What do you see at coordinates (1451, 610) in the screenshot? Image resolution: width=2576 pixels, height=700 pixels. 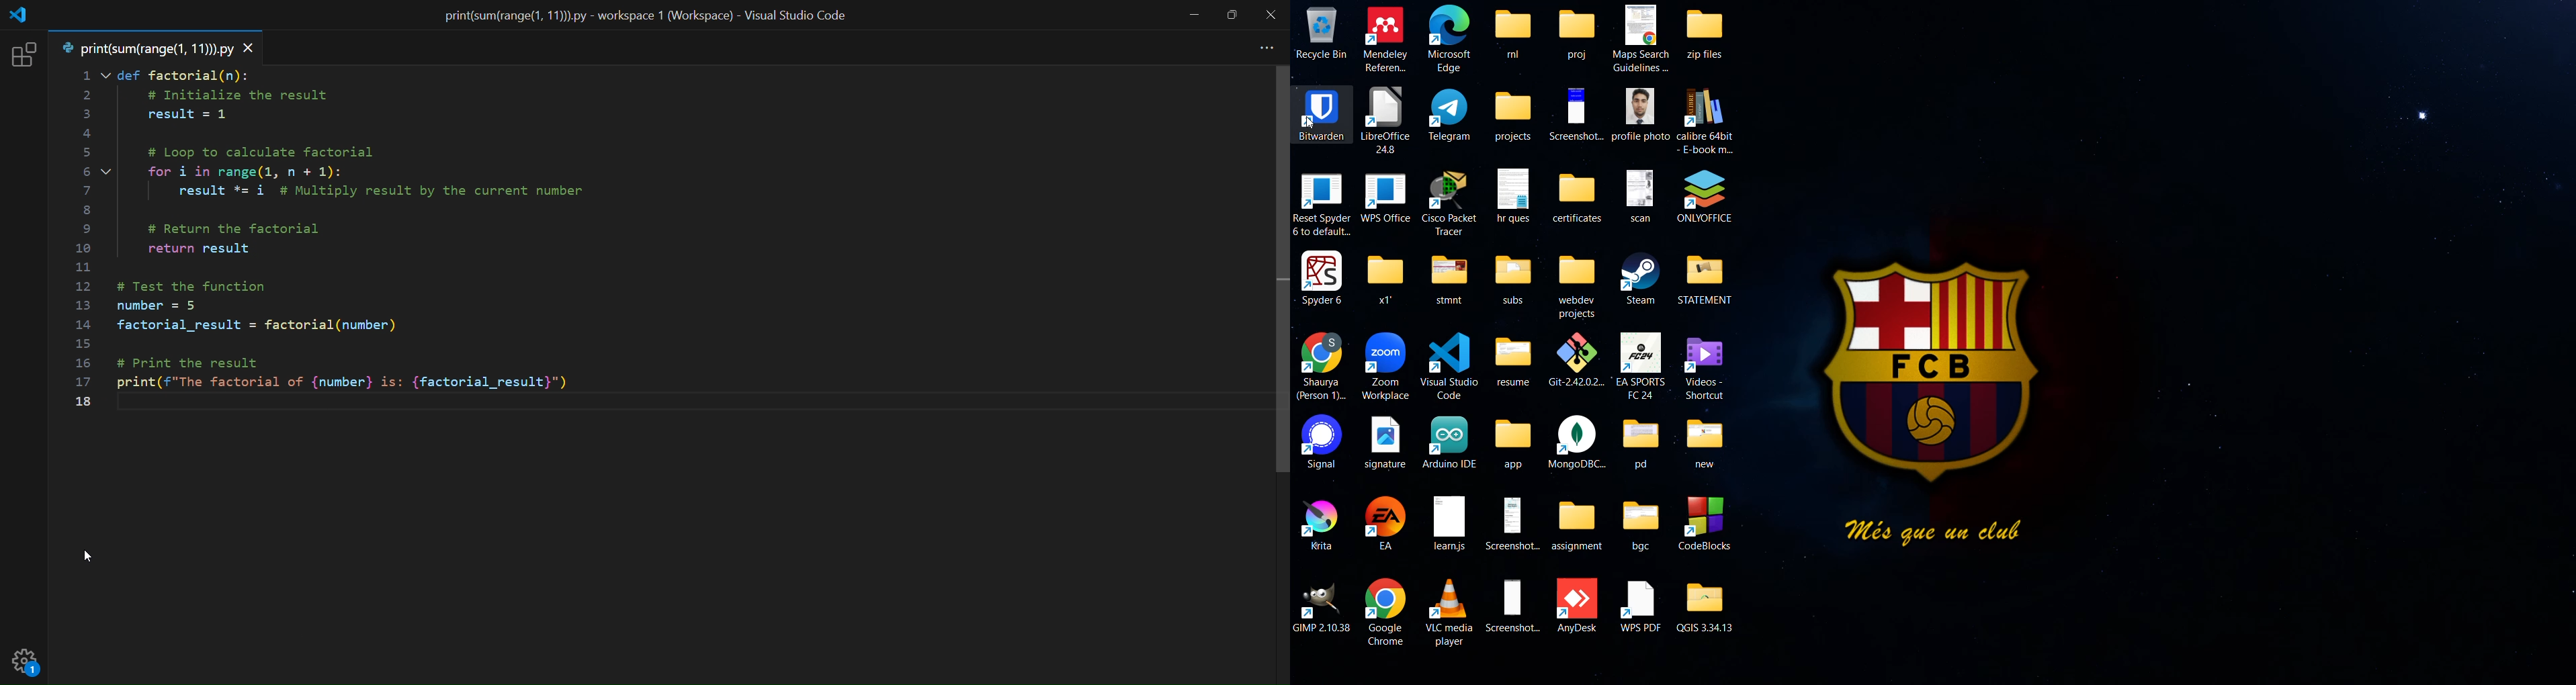 I see `VLC media player` at bounding box center [1451, 610].